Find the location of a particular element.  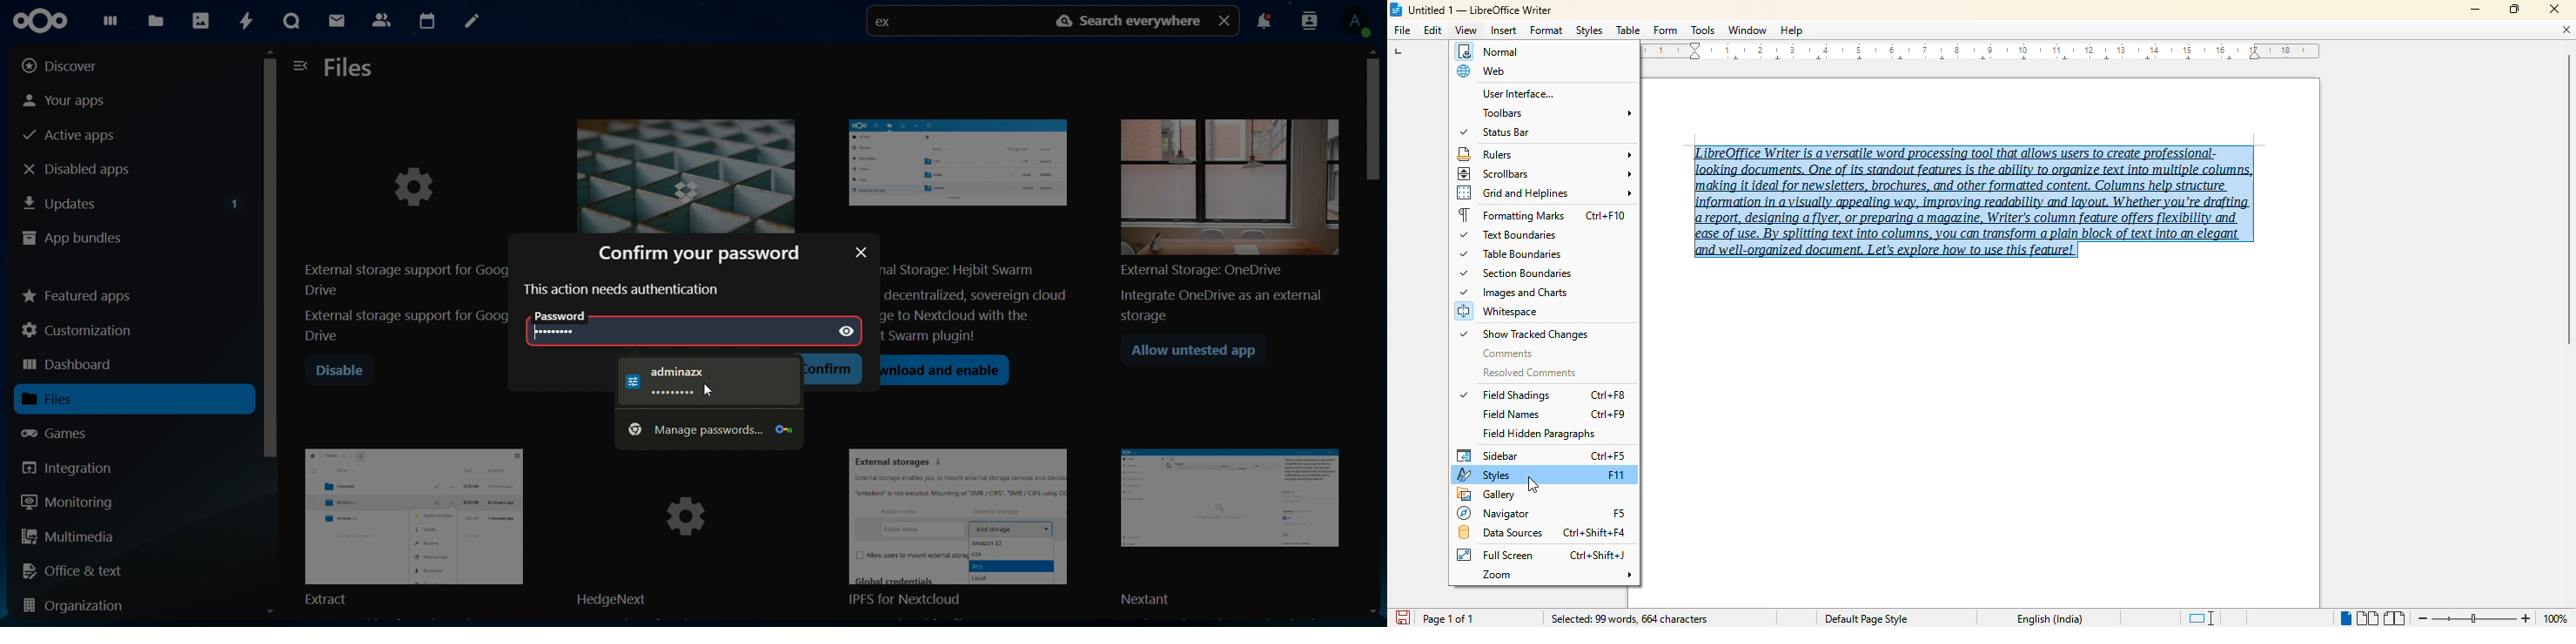

password is located at coordinates (571, 316).